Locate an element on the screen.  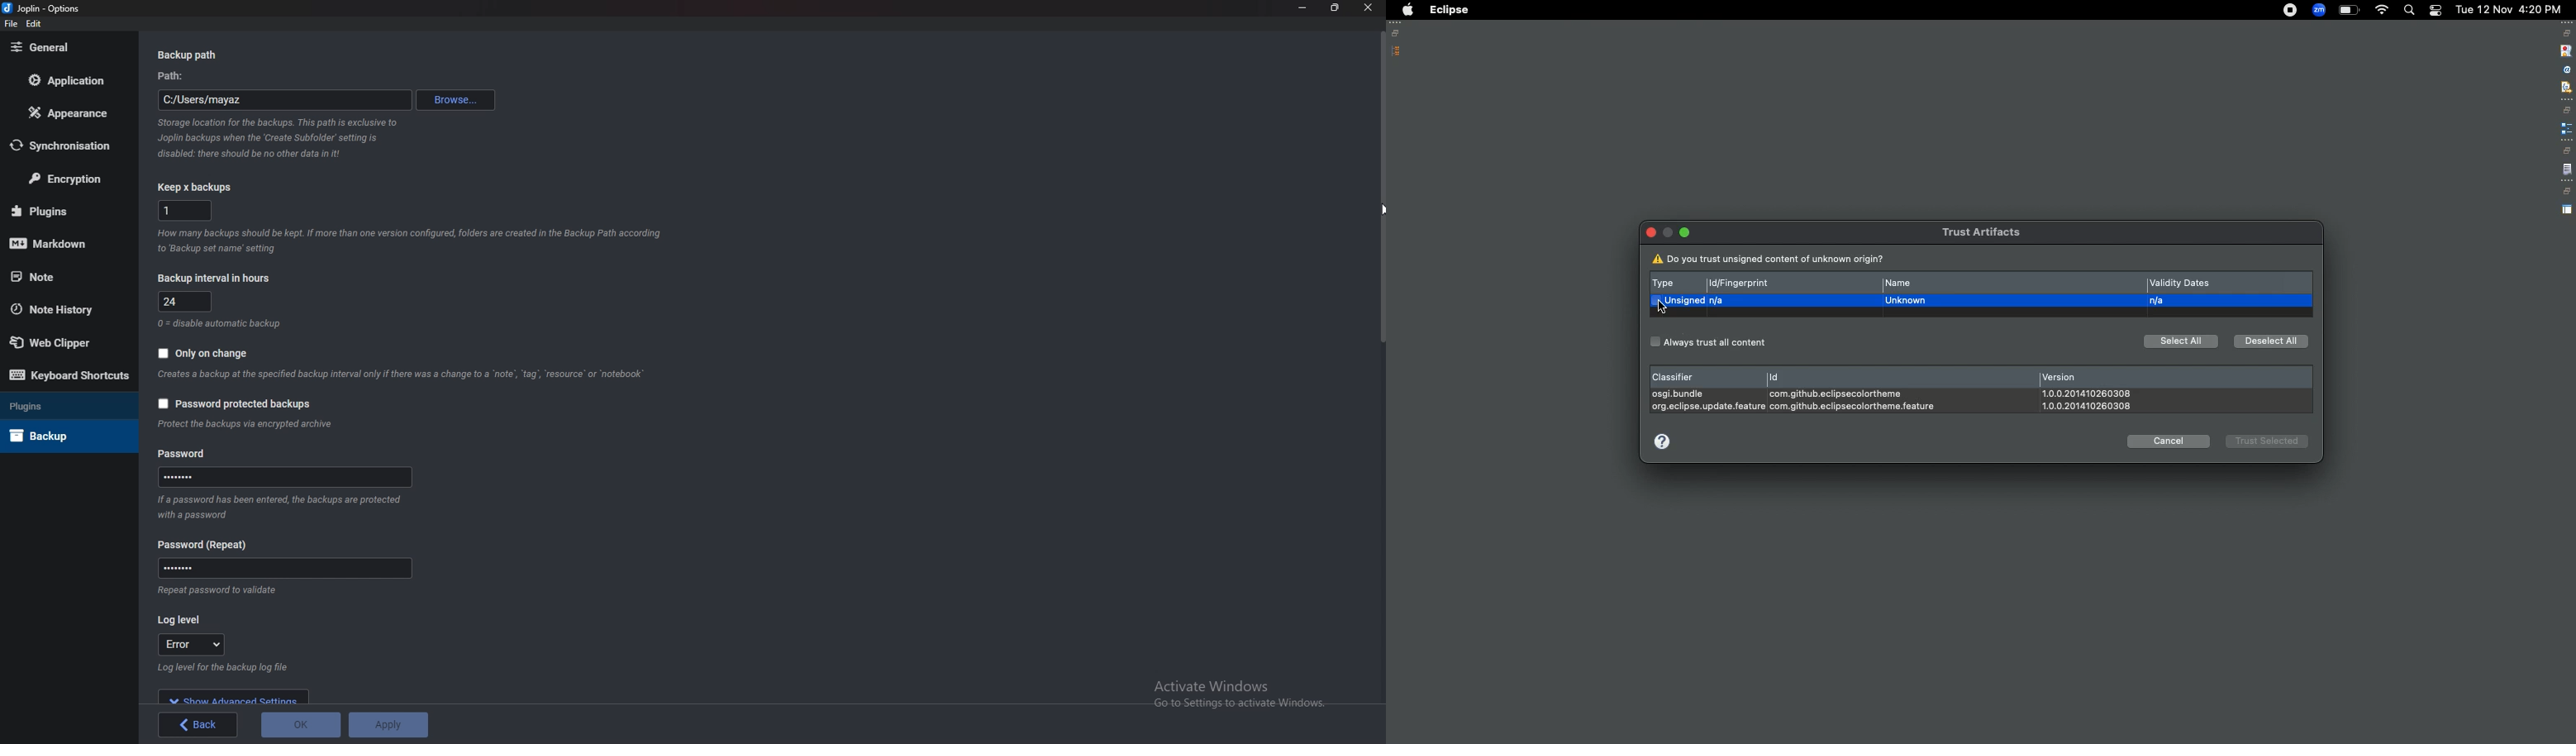
Notification is located at coordinates (2435, 11).